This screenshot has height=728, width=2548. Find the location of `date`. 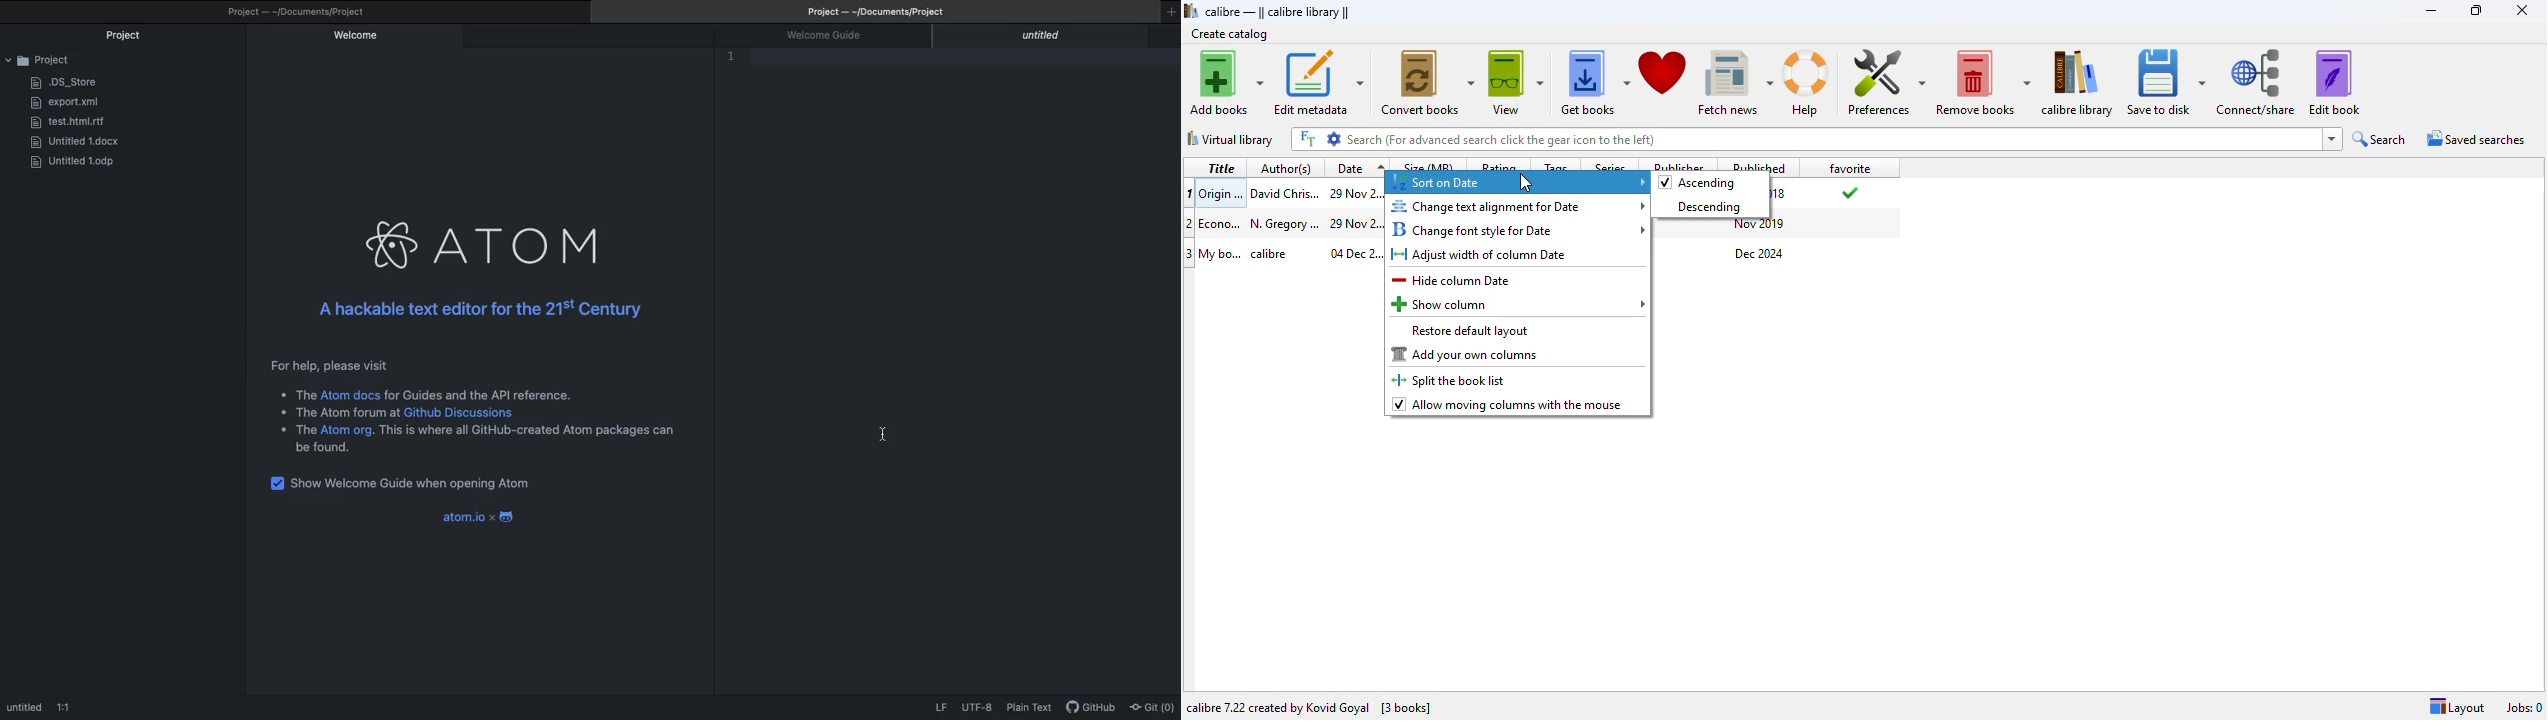

date is located at coordinates (1355, 253).